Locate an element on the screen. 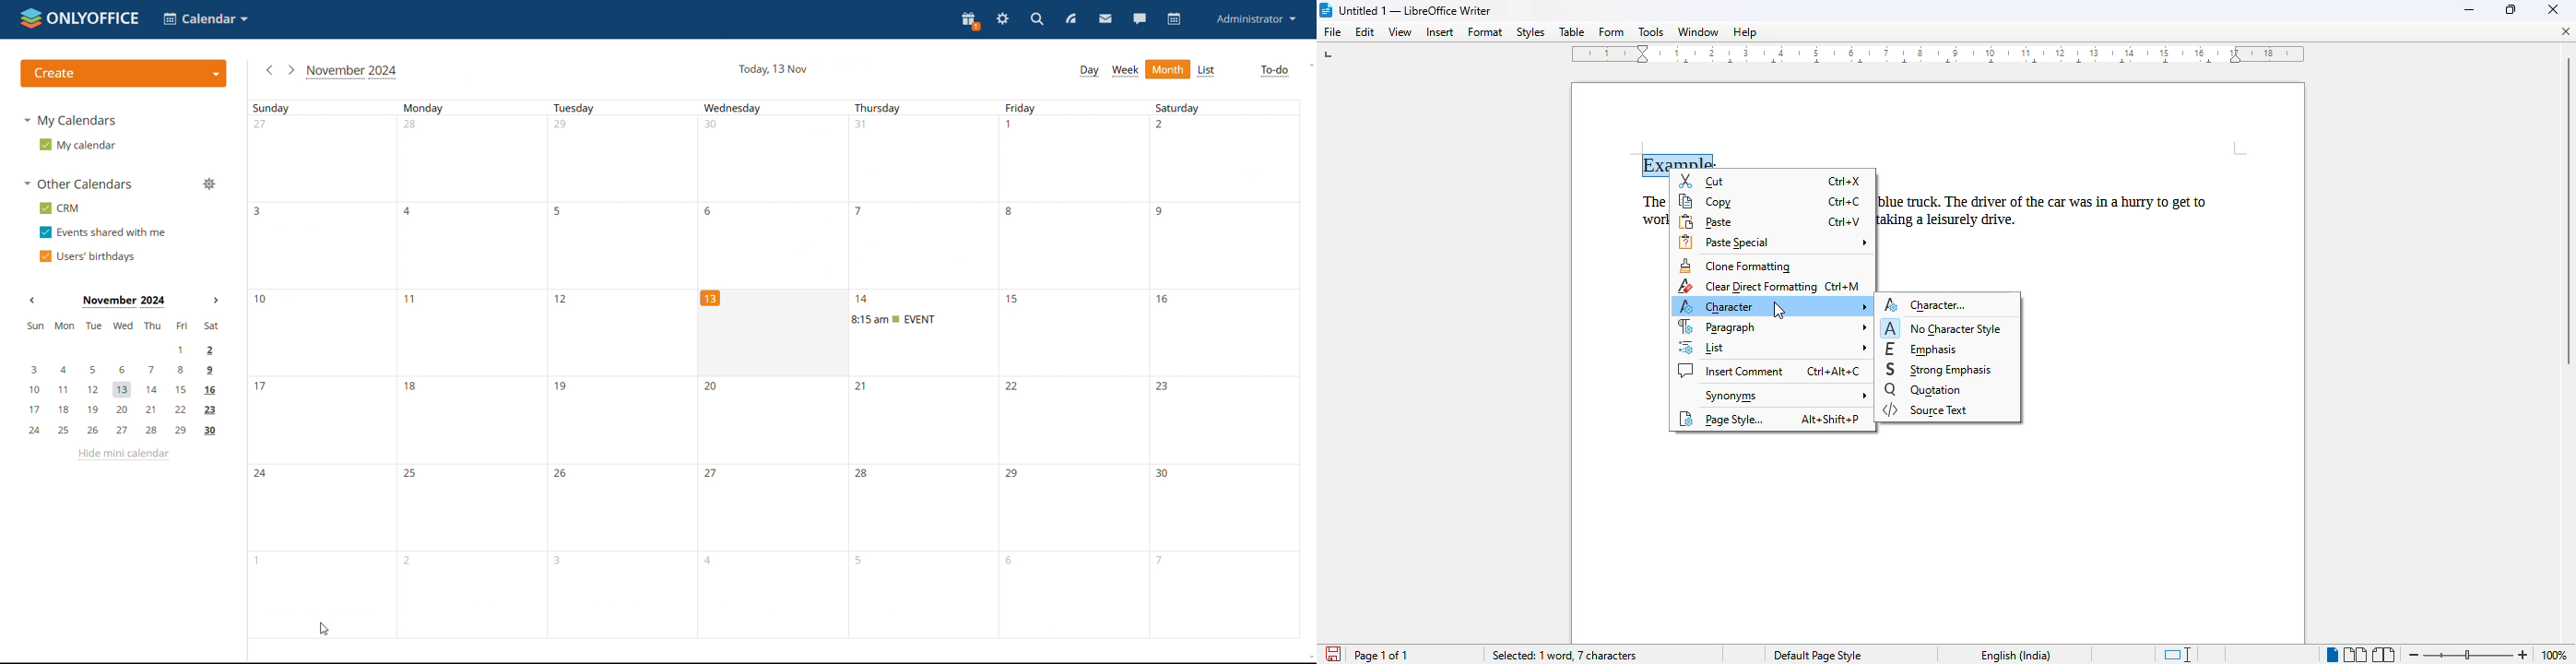  no character style is located at coordinates (1943, 327).